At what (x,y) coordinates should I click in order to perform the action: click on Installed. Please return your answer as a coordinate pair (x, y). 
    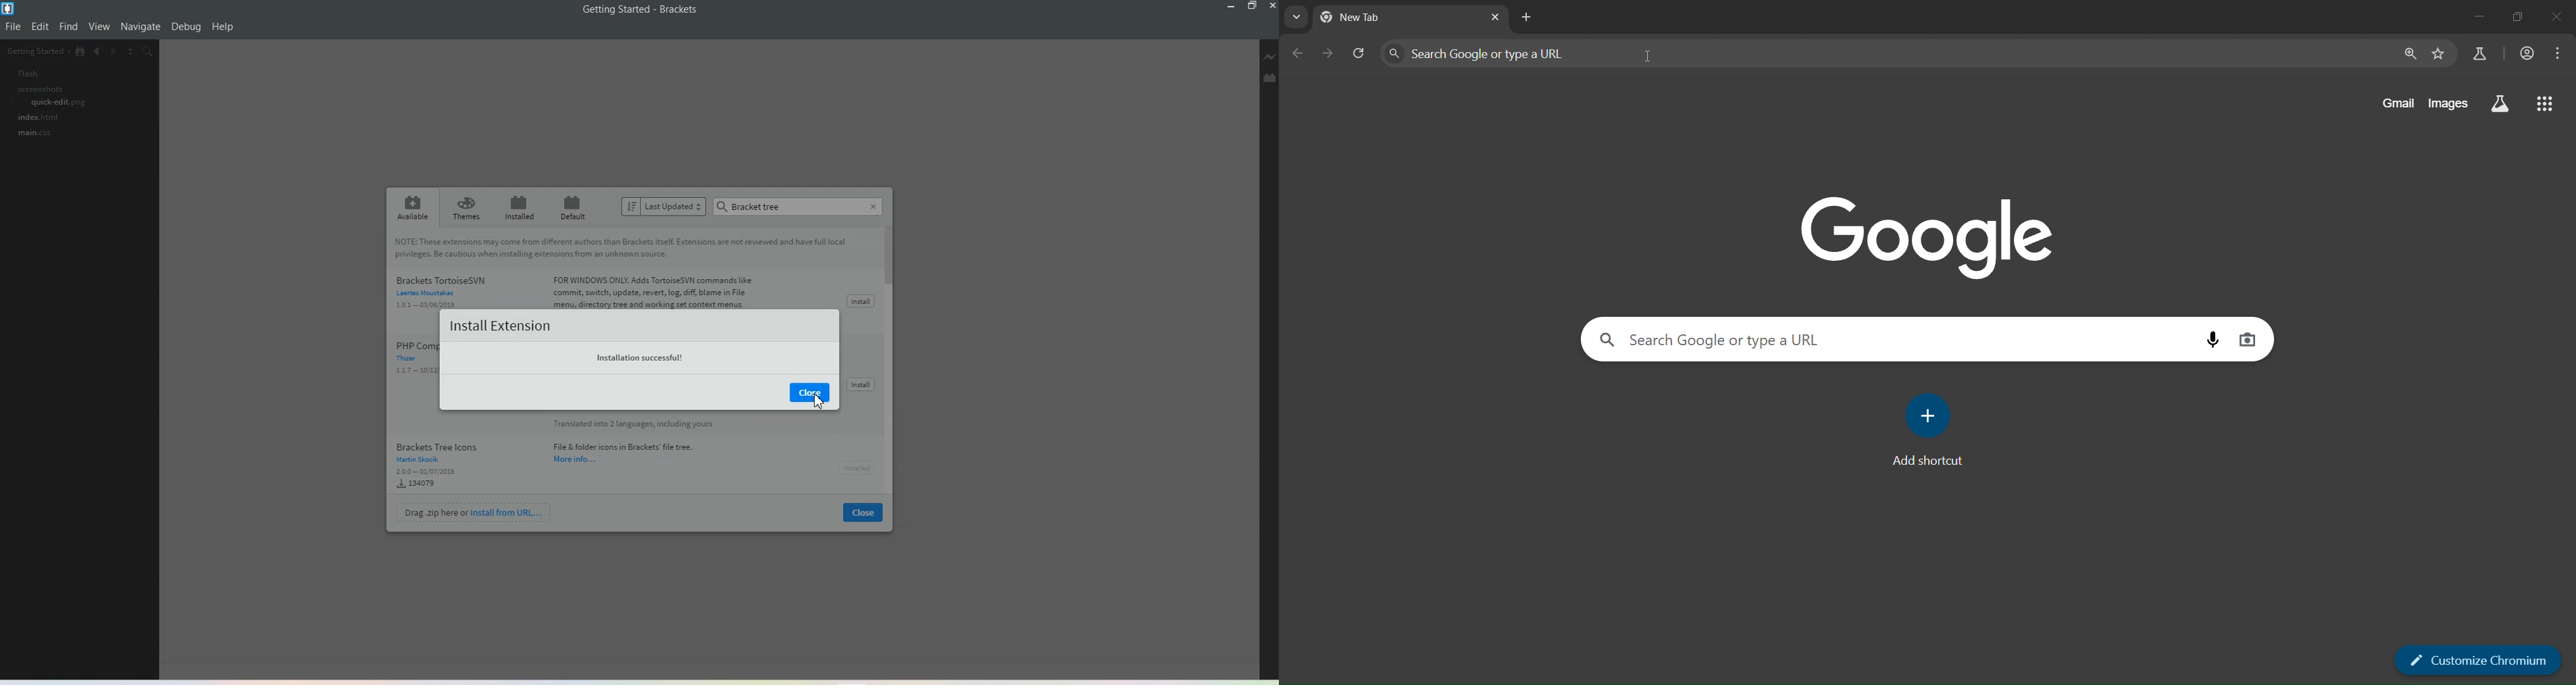
    Looking at the image, I should click on (520, 207).